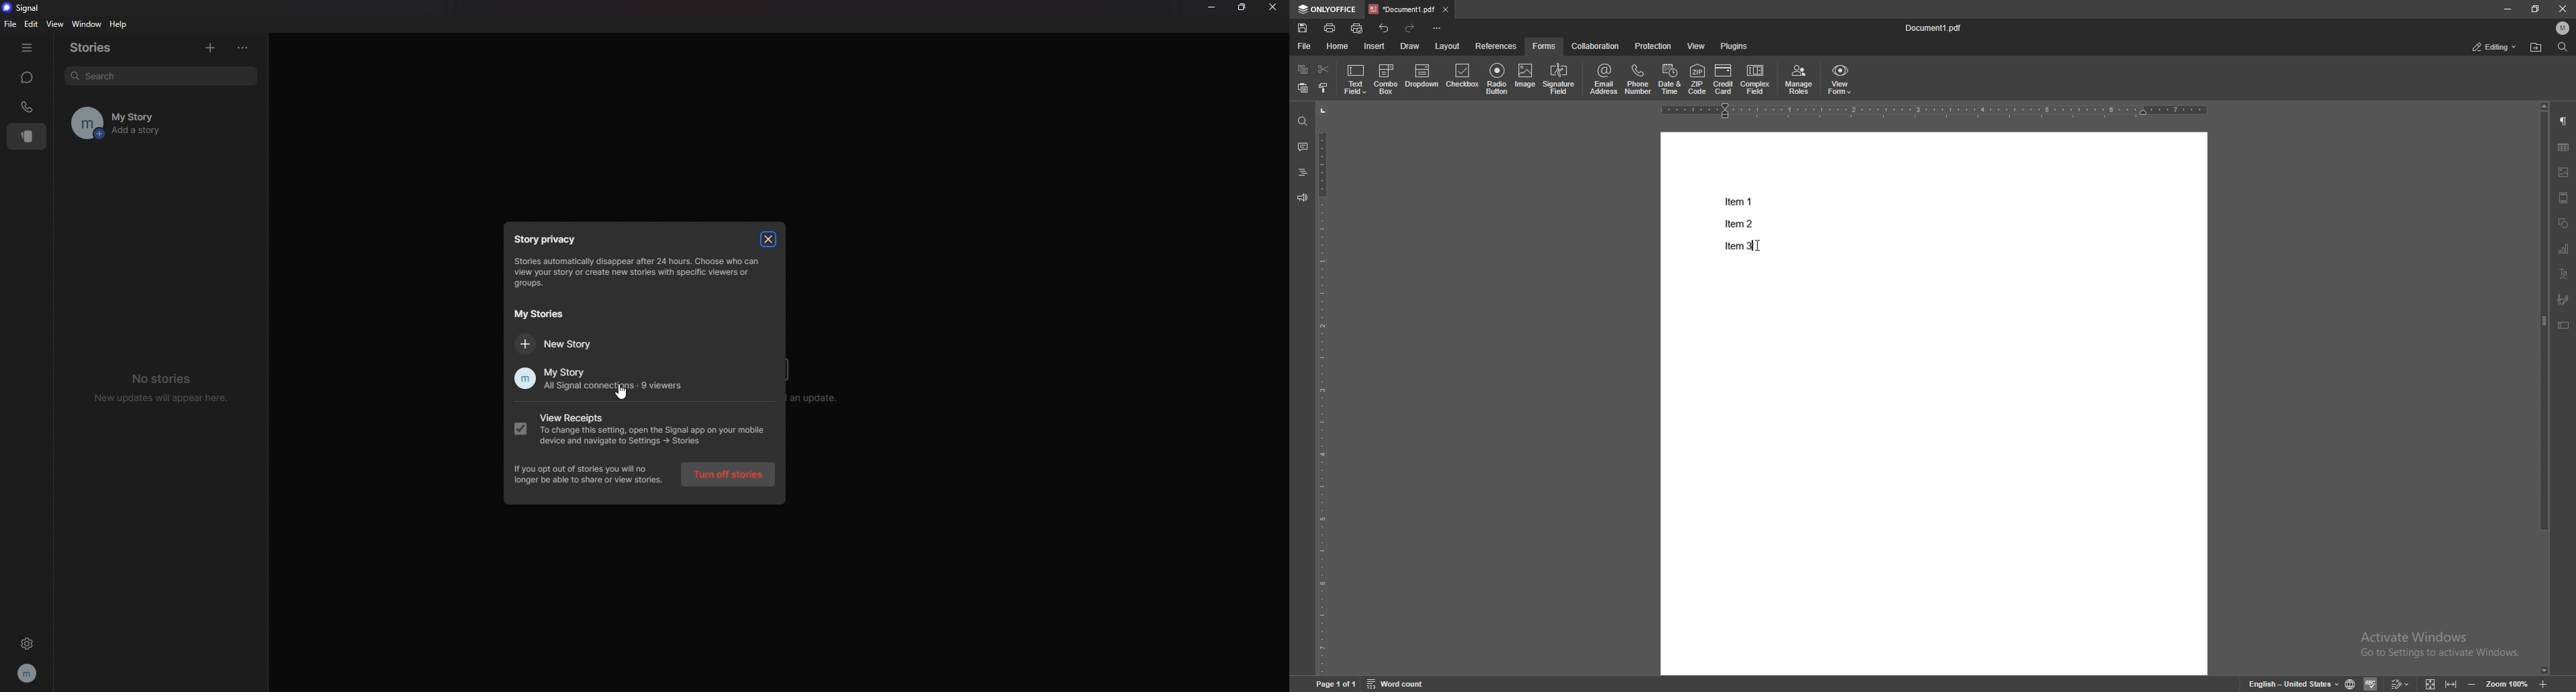 Image resolution: width=2576 pixels, height=700 pixels. What do you see at coordinates (1737, 46) in the screenshot?
I see `plugins` at bounding box center [1737, 46].